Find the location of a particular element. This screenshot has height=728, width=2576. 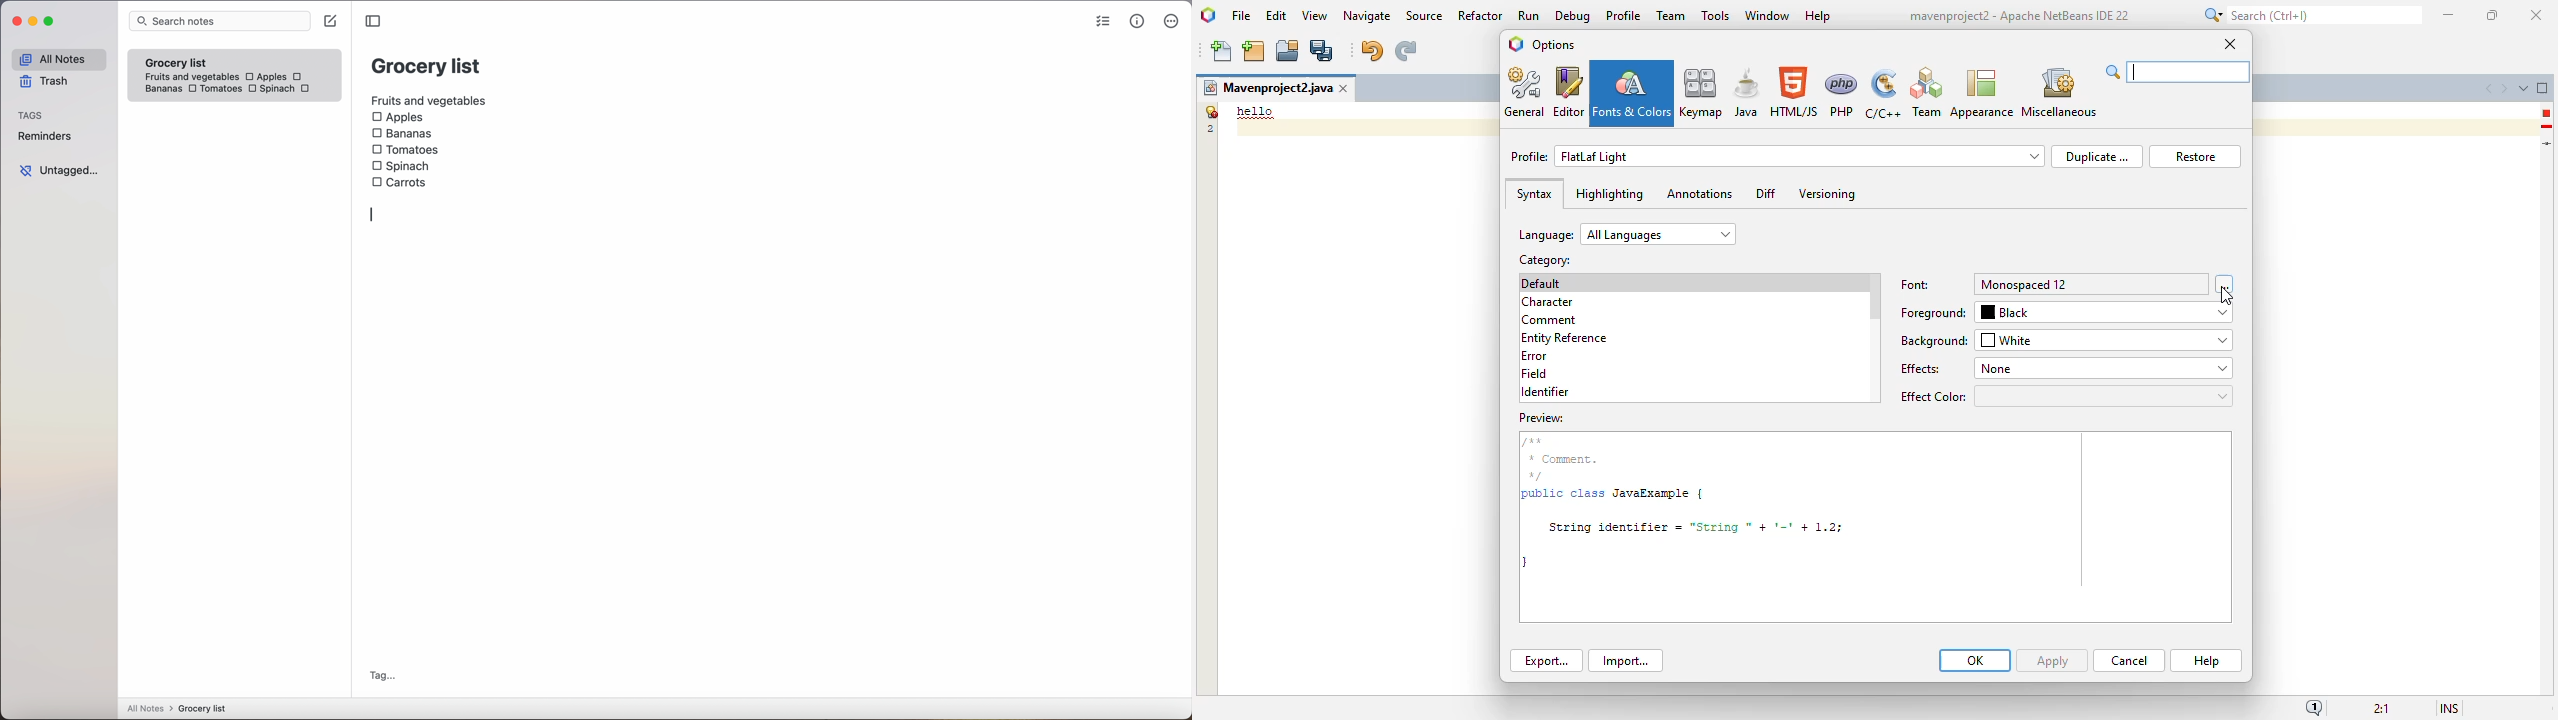

click on create note is located at coordinates (332, 22).